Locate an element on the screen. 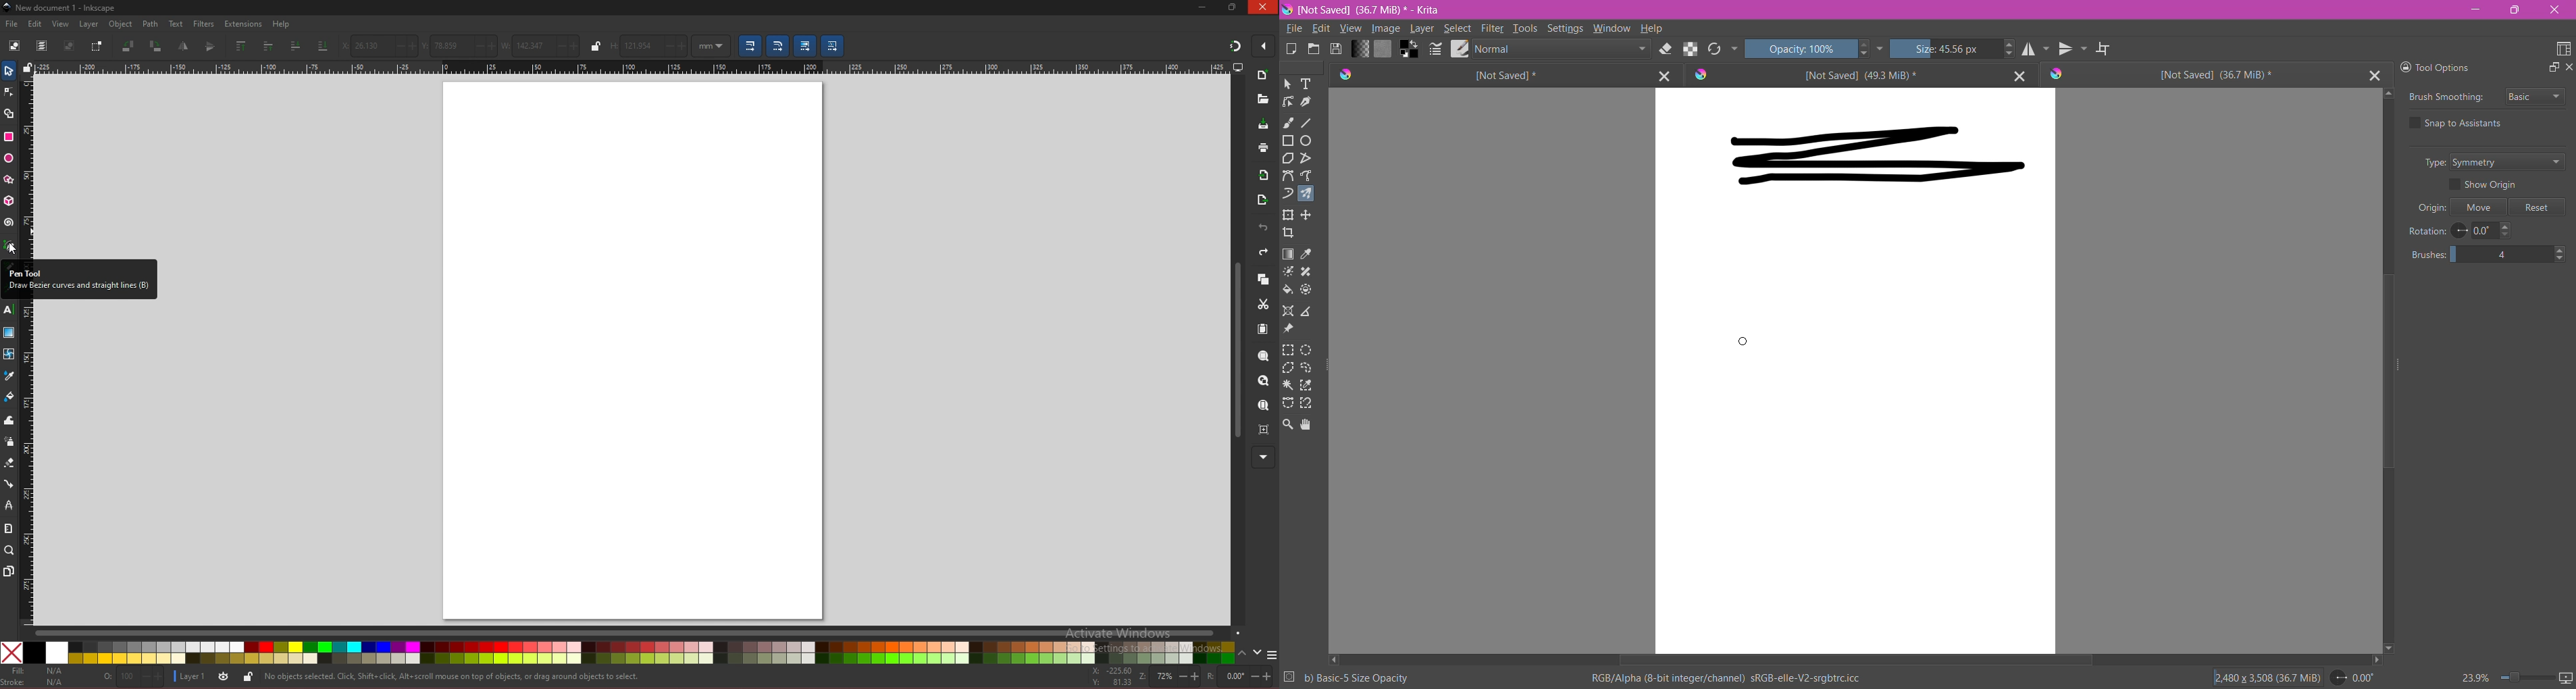 The width and height of the screenshot is (2576, 700). snapping is located at coordinates (1235, 45).